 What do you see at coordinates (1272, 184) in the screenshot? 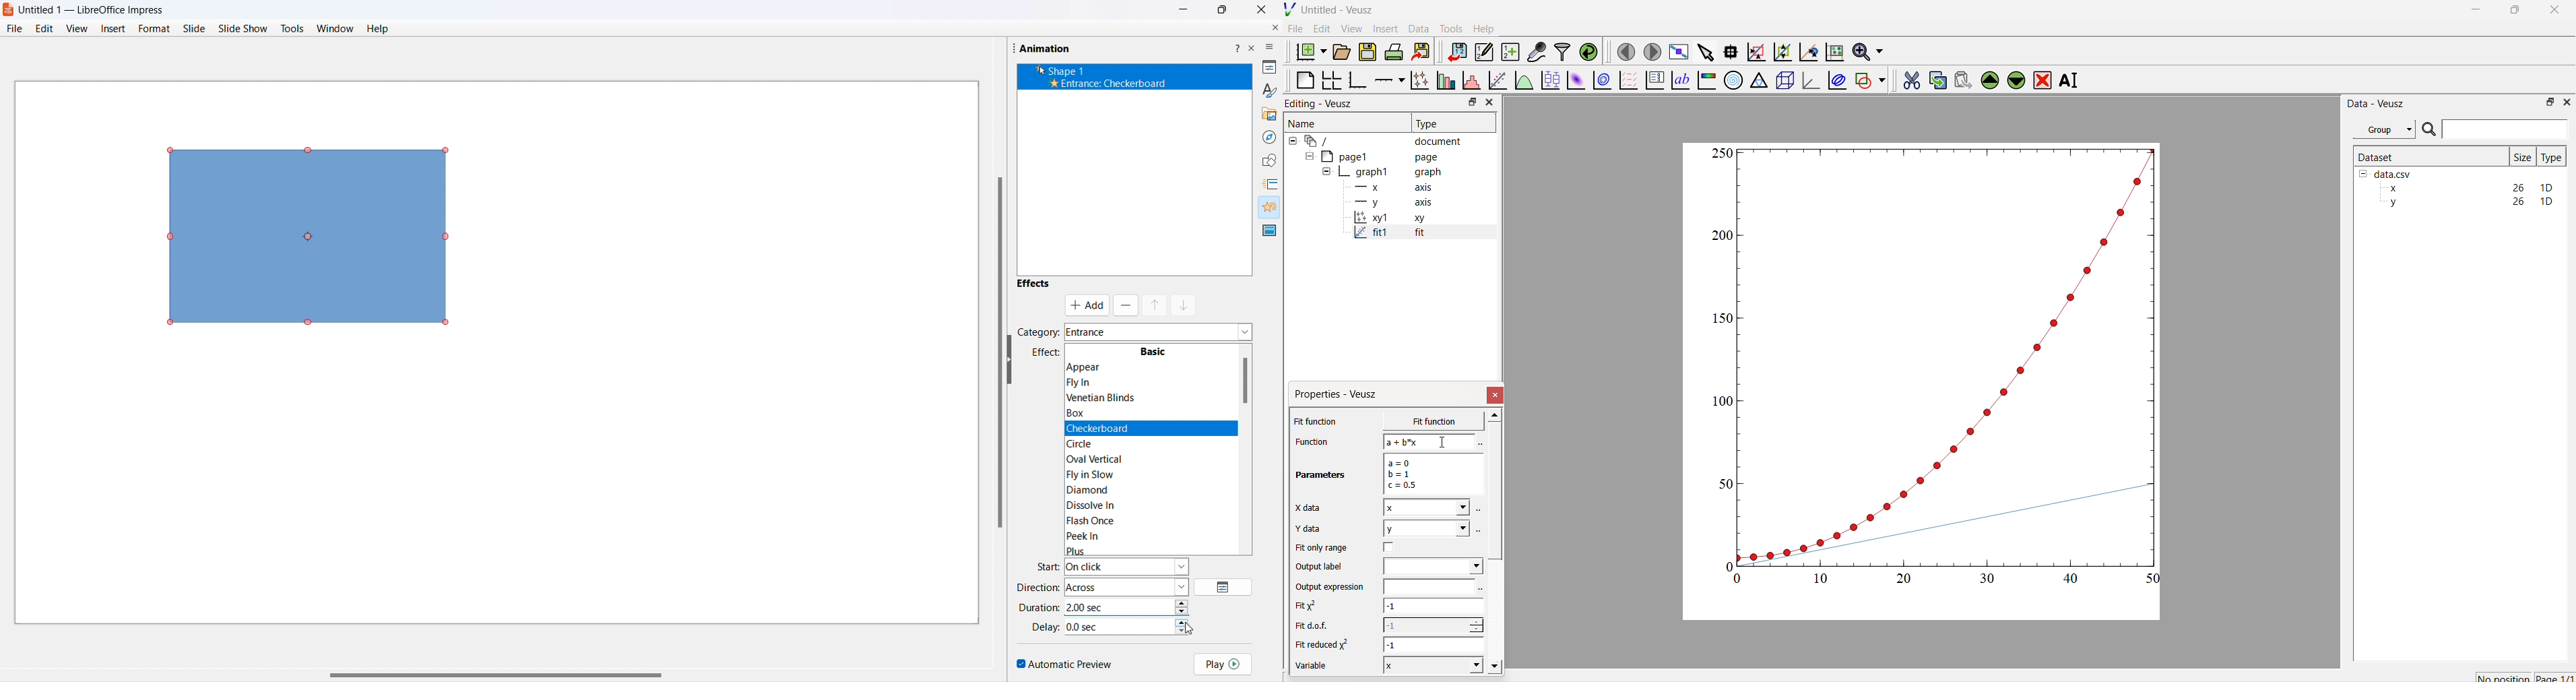
I see `slide transition` at bounding box center [1272, 184].